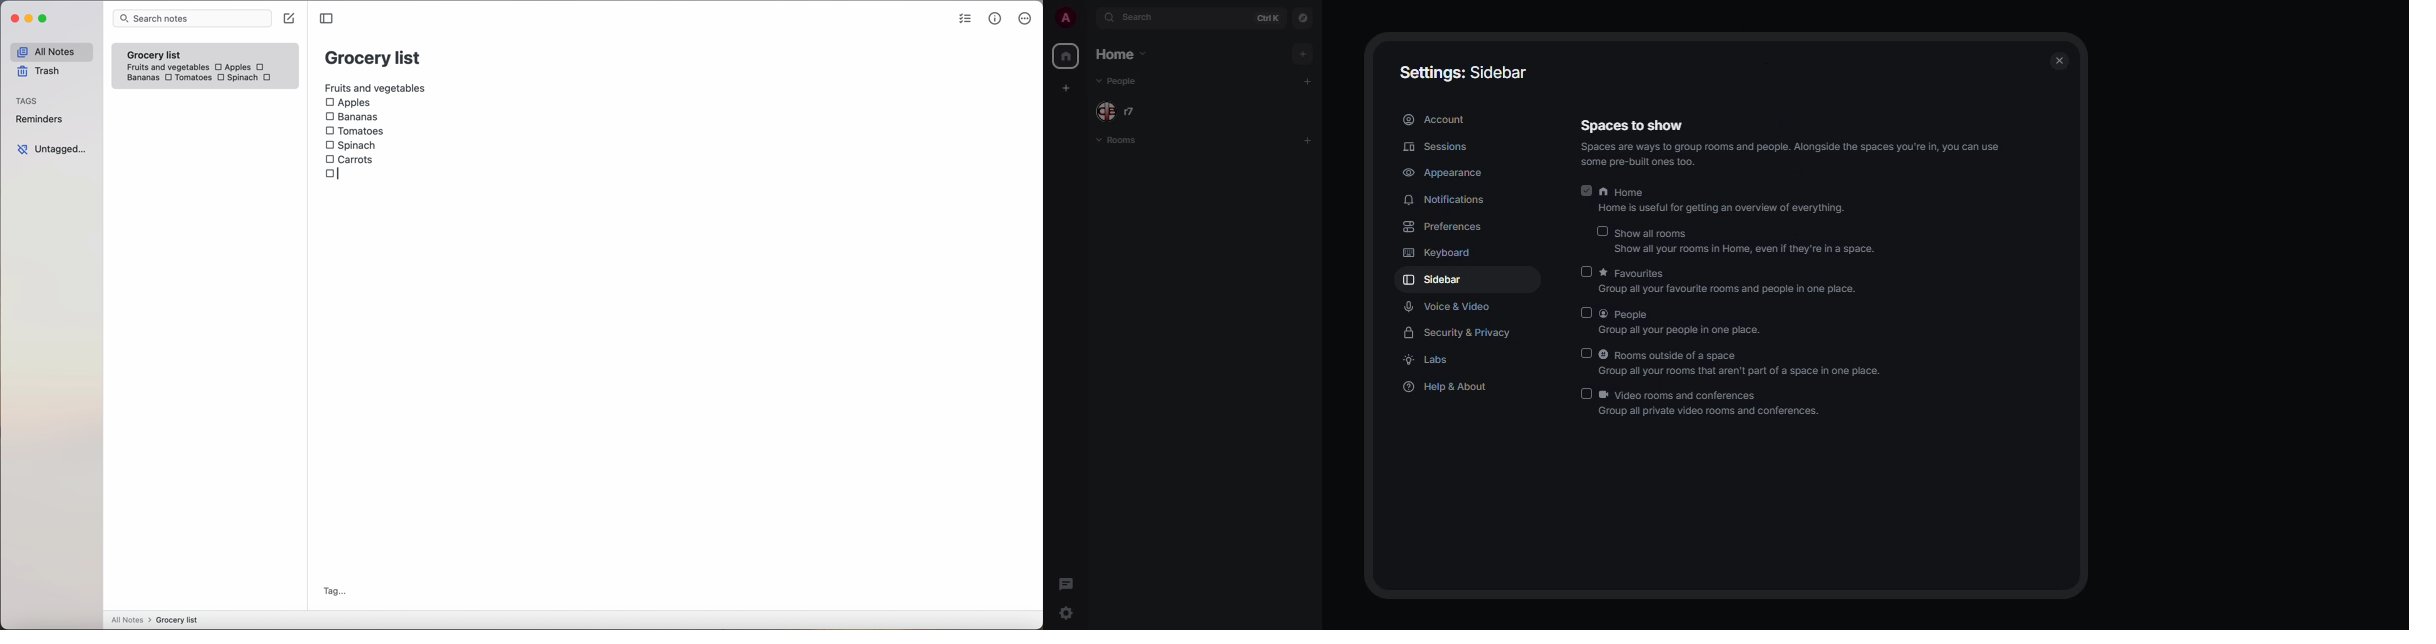 The image size is (2436, 644). What do you see at coordinates (1125, 83) in the screenshot?
I see `people` at bounding box center [1125, 83].